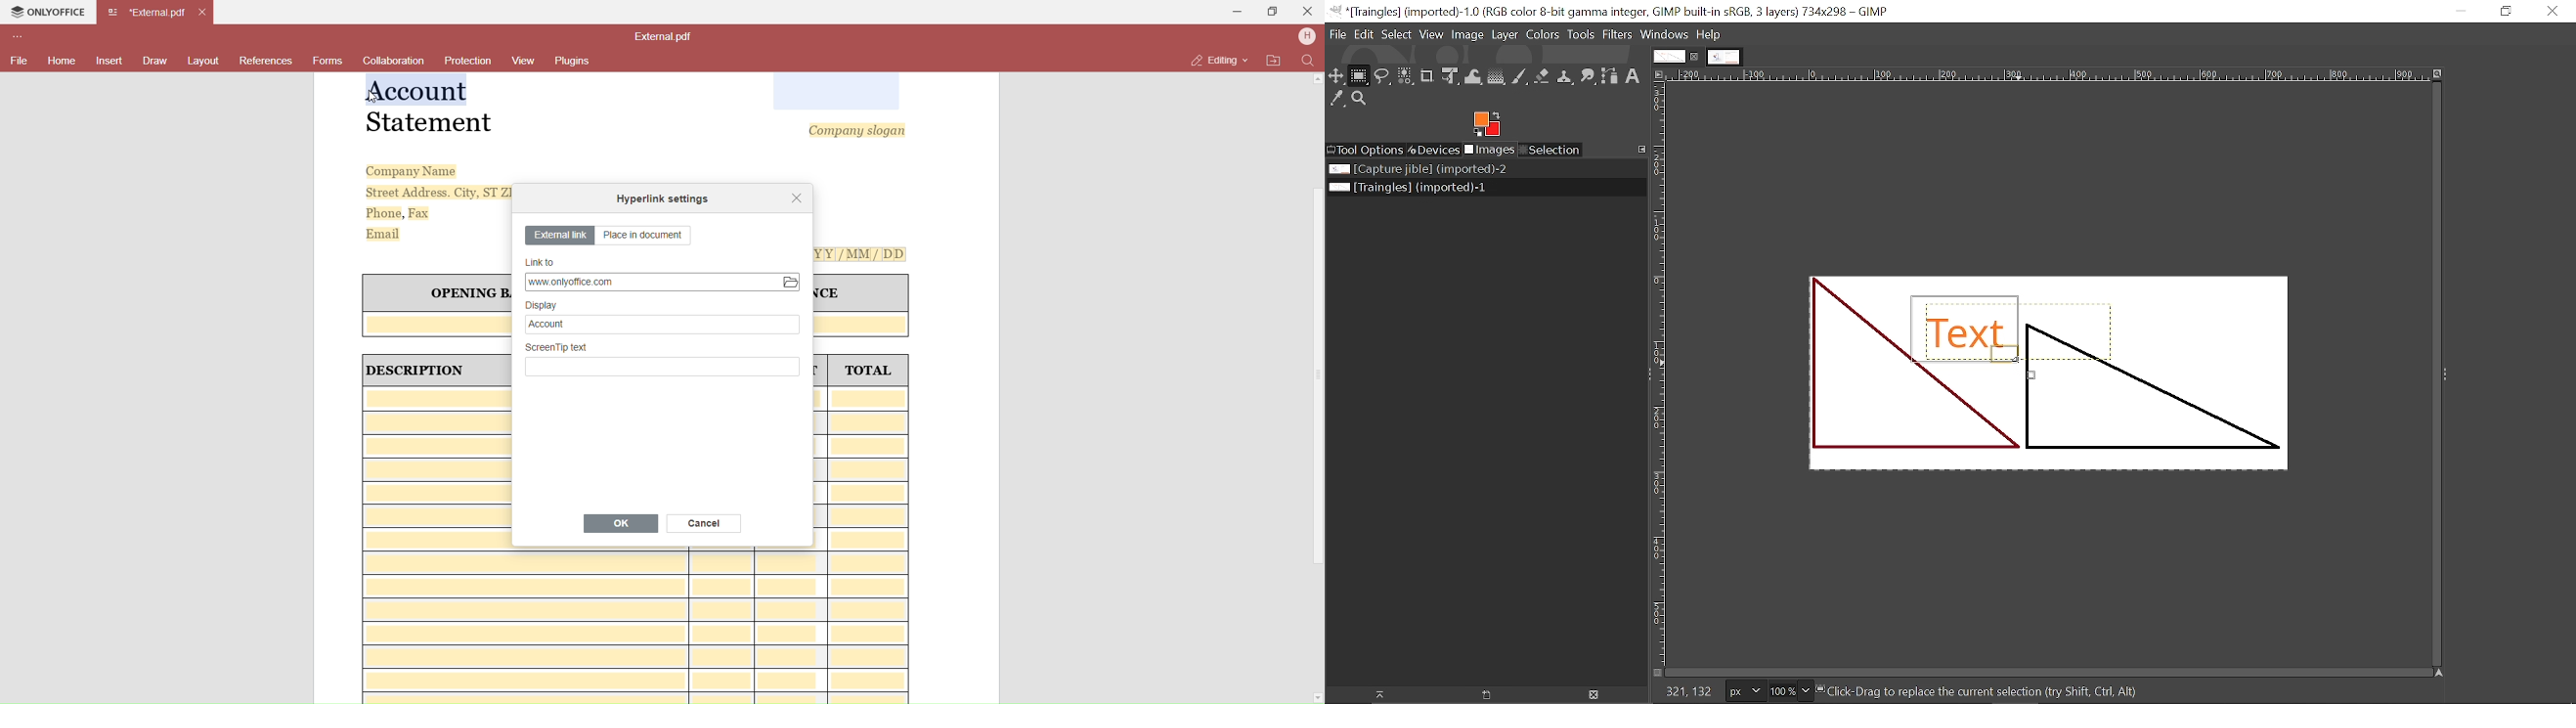 The width and height of the screenshot is (2576, 728). Describe the element at coordinates (387, 233) in the screenshot. I see `Email` at that location.